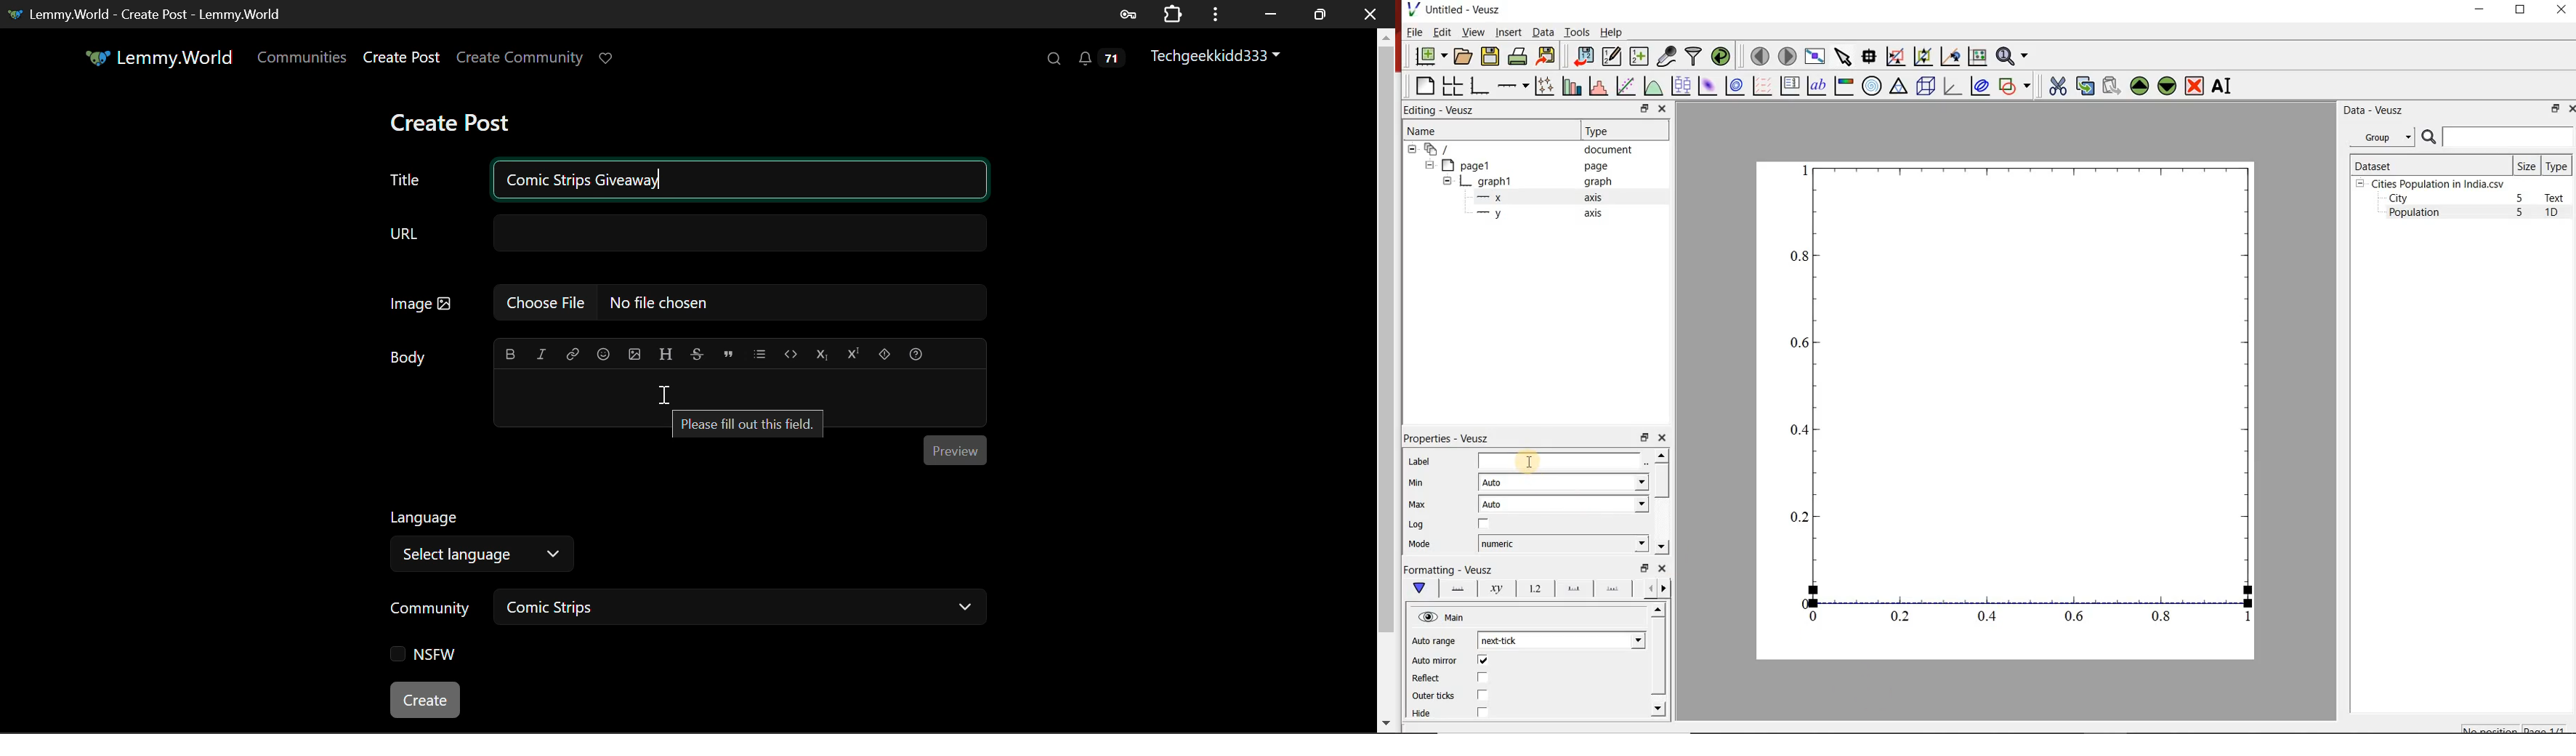  Describe the element at coordinates (685, 234) in the screenshot. I see `URL` at that location.